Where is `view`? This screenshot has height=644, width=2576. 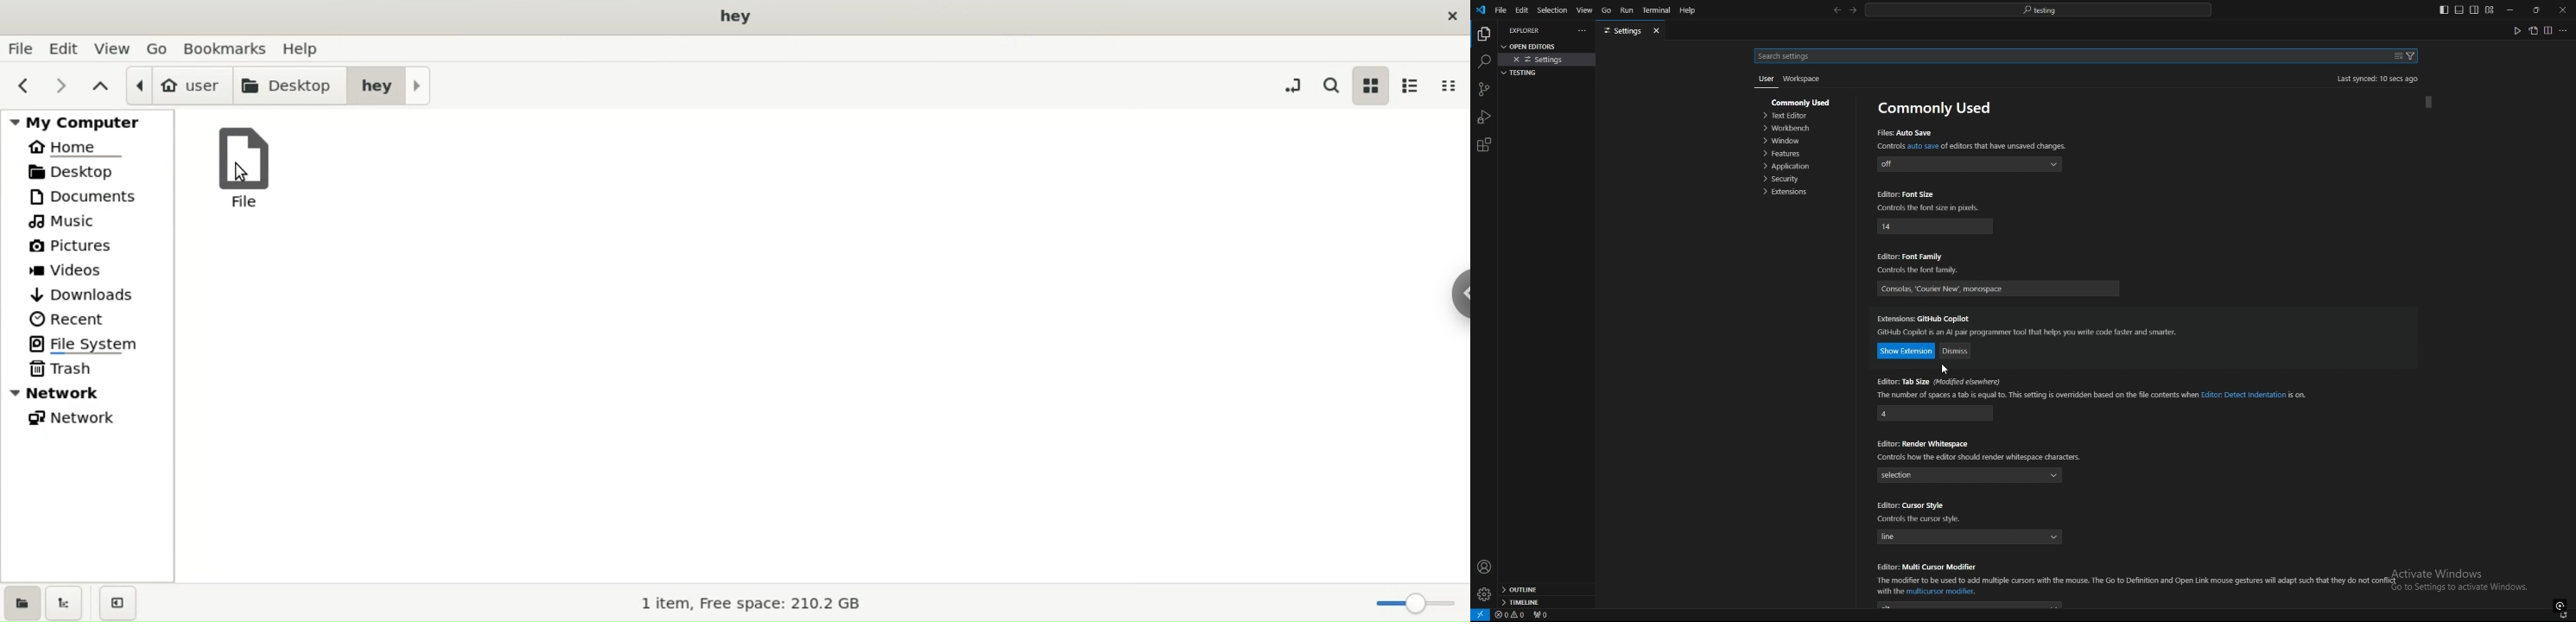 view is located at coordinates (1584, 10).